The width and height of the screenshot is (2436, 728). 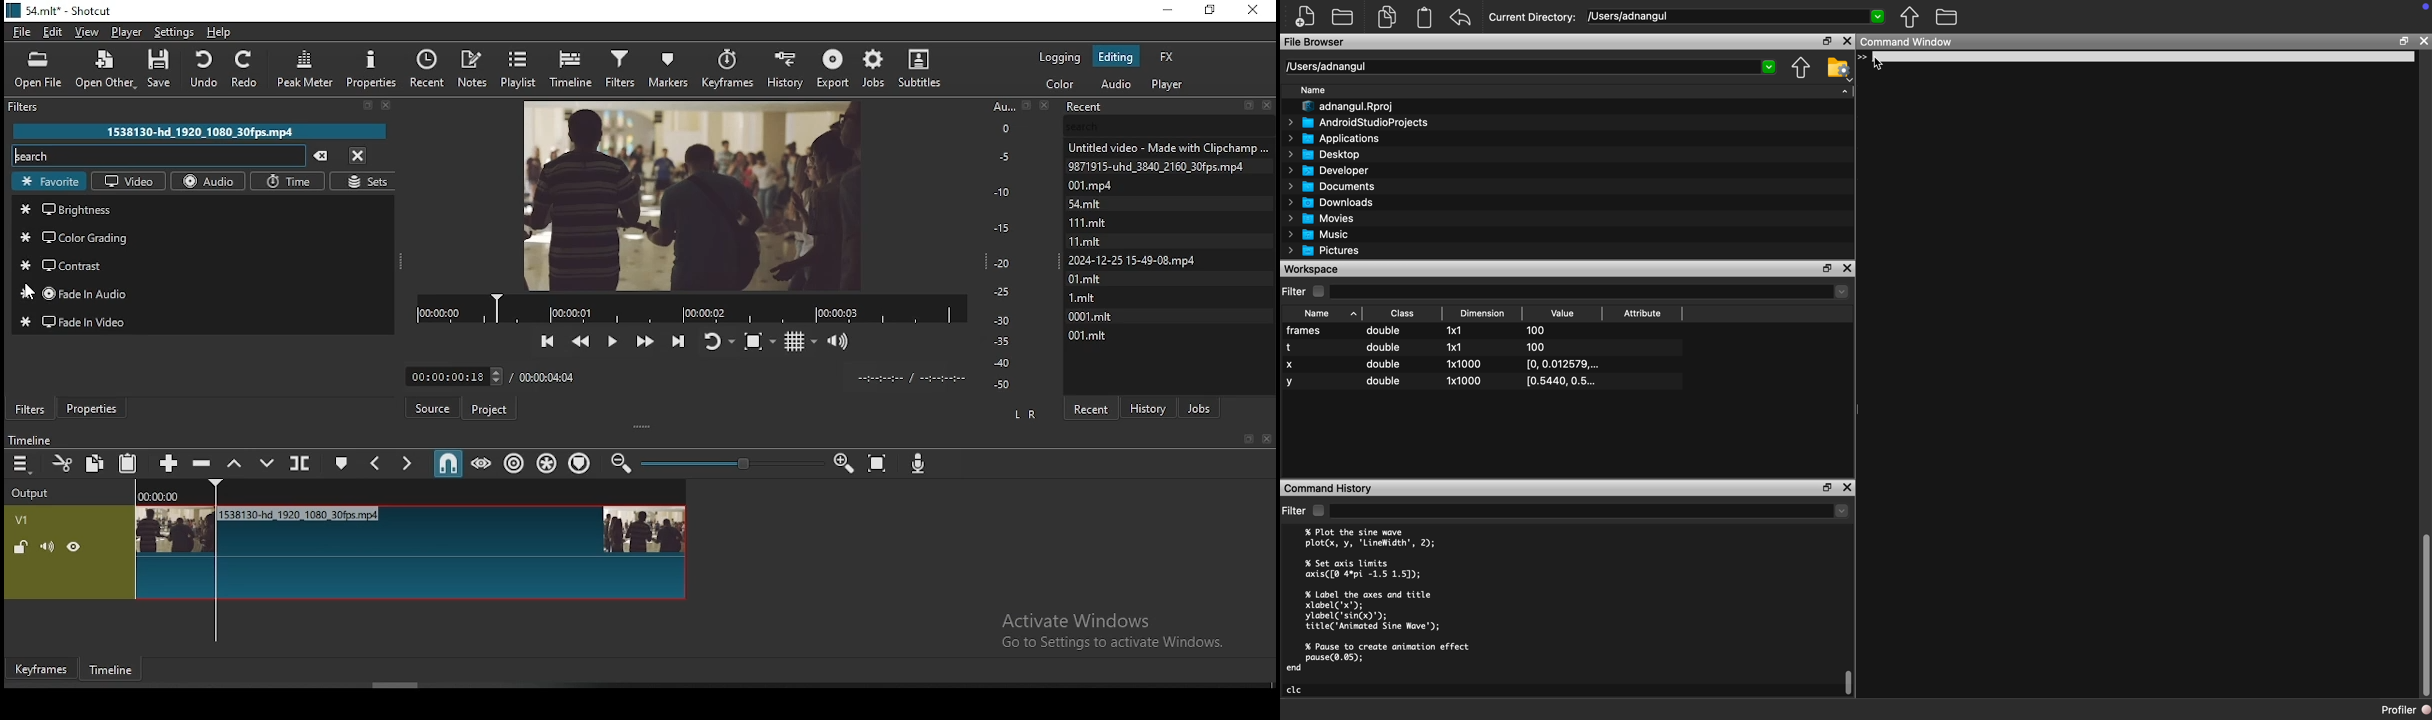 I want to click on properties, so click(x=95, y=409).